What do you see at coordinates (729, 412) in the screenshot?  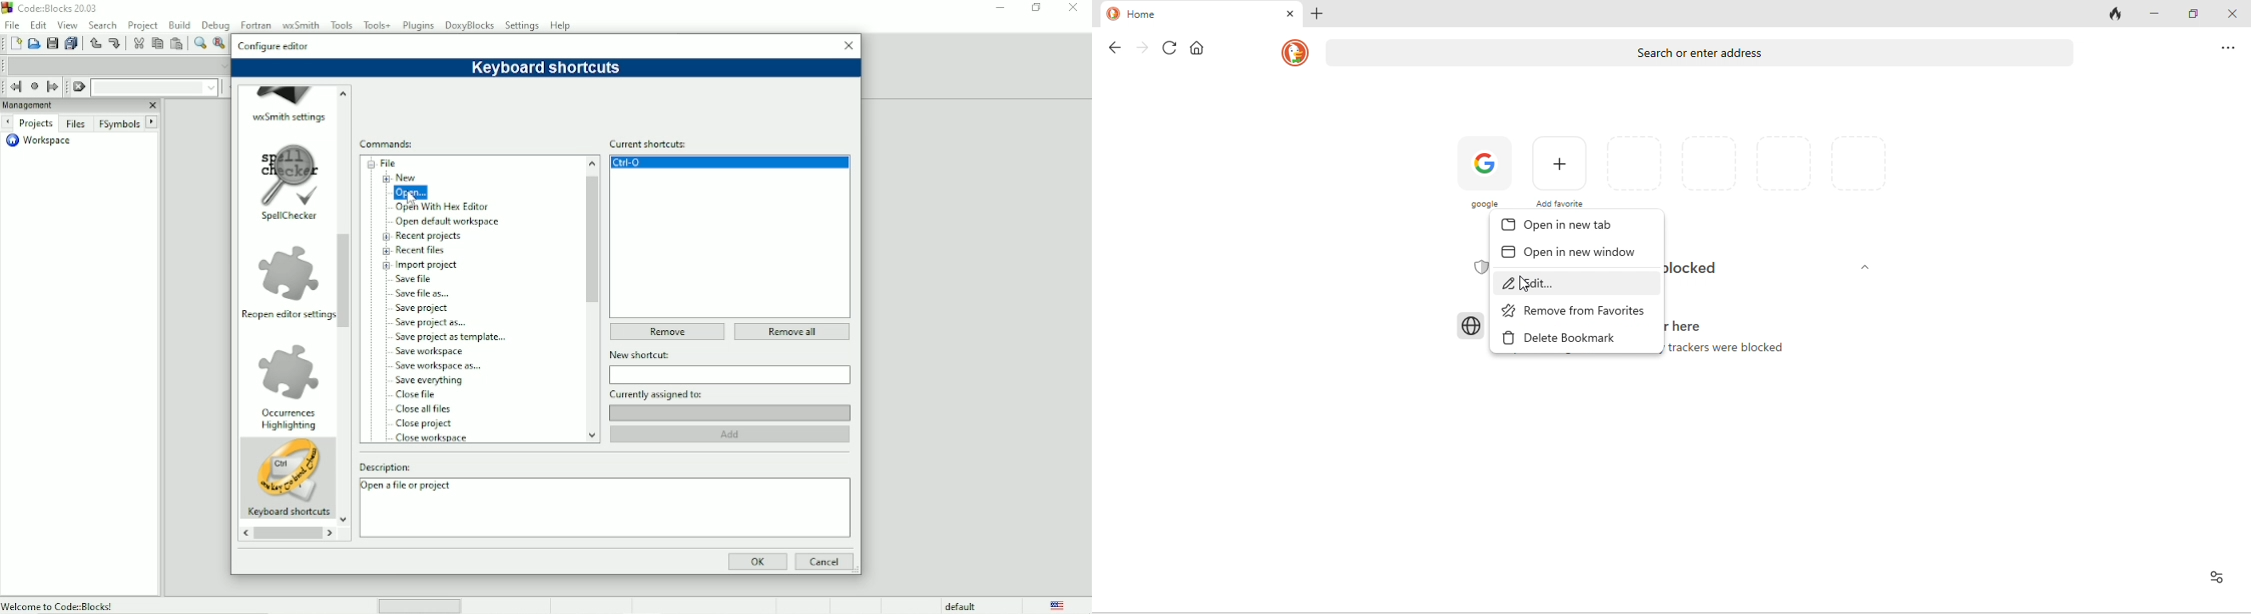 I see `` at bounding box center [729, 412].